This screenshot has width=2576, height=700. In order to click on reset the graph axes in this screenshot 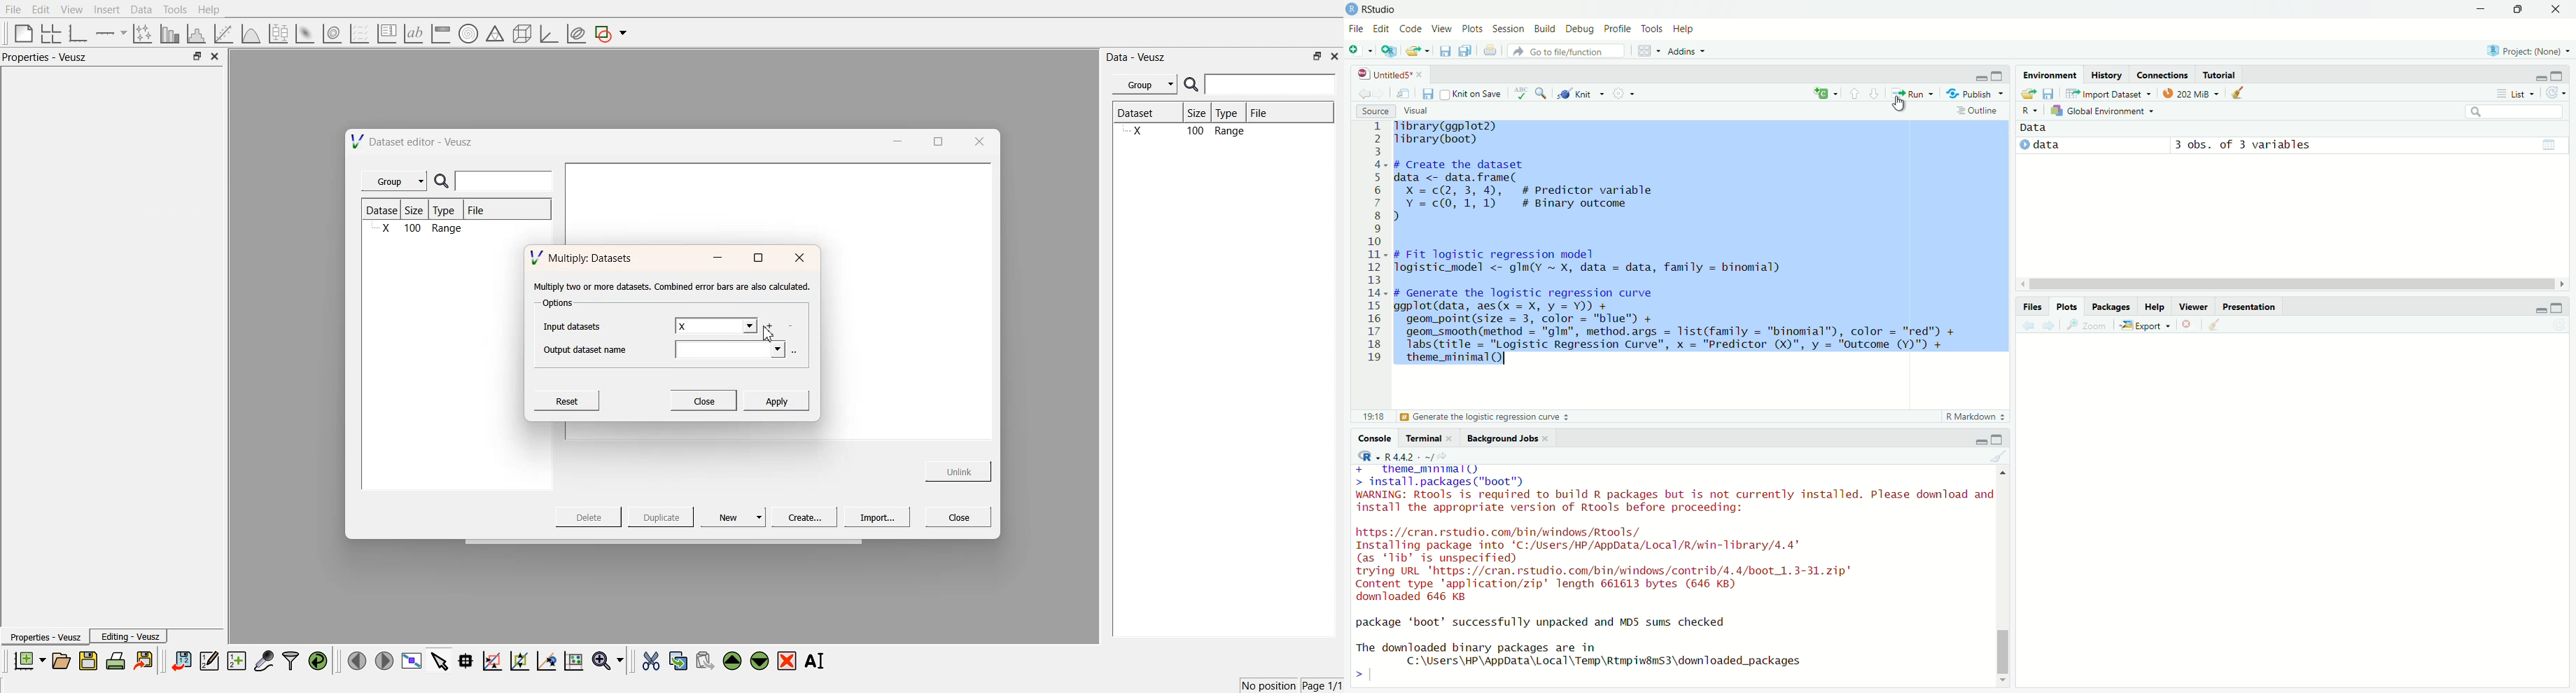, I will do `click(573, 662)`.